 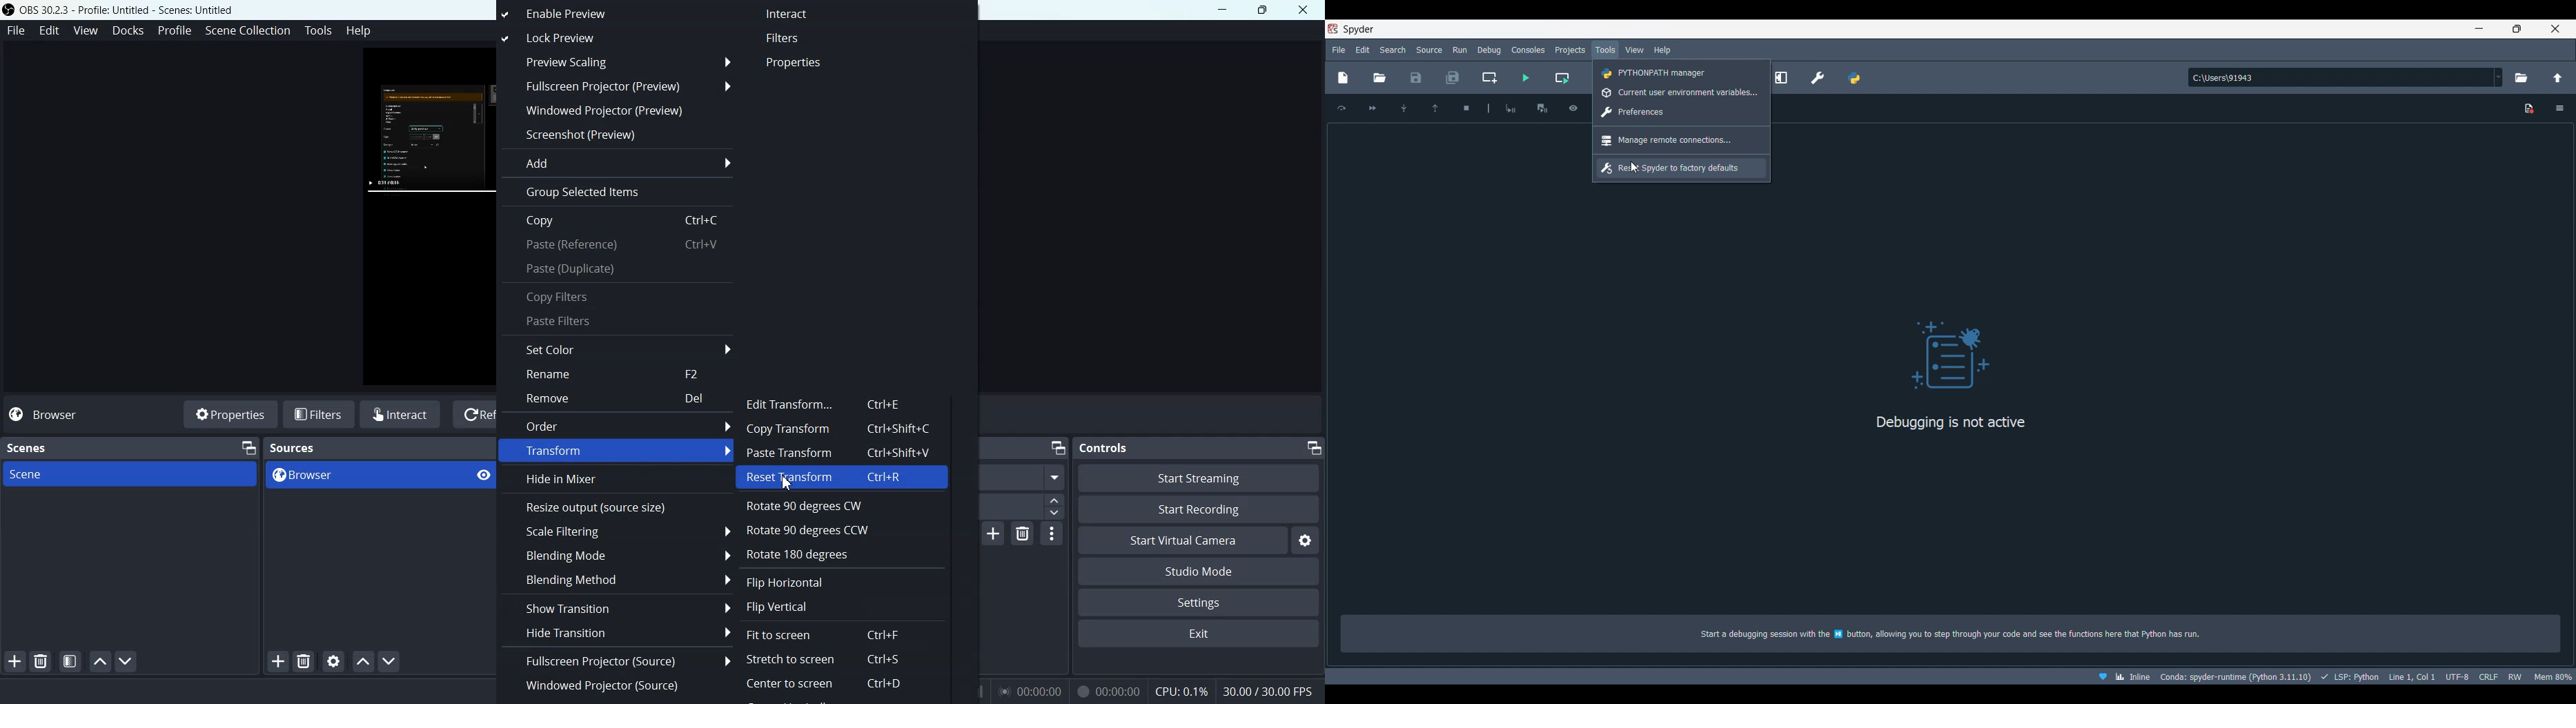 I want to click on text, so click(x=1962, y=635).